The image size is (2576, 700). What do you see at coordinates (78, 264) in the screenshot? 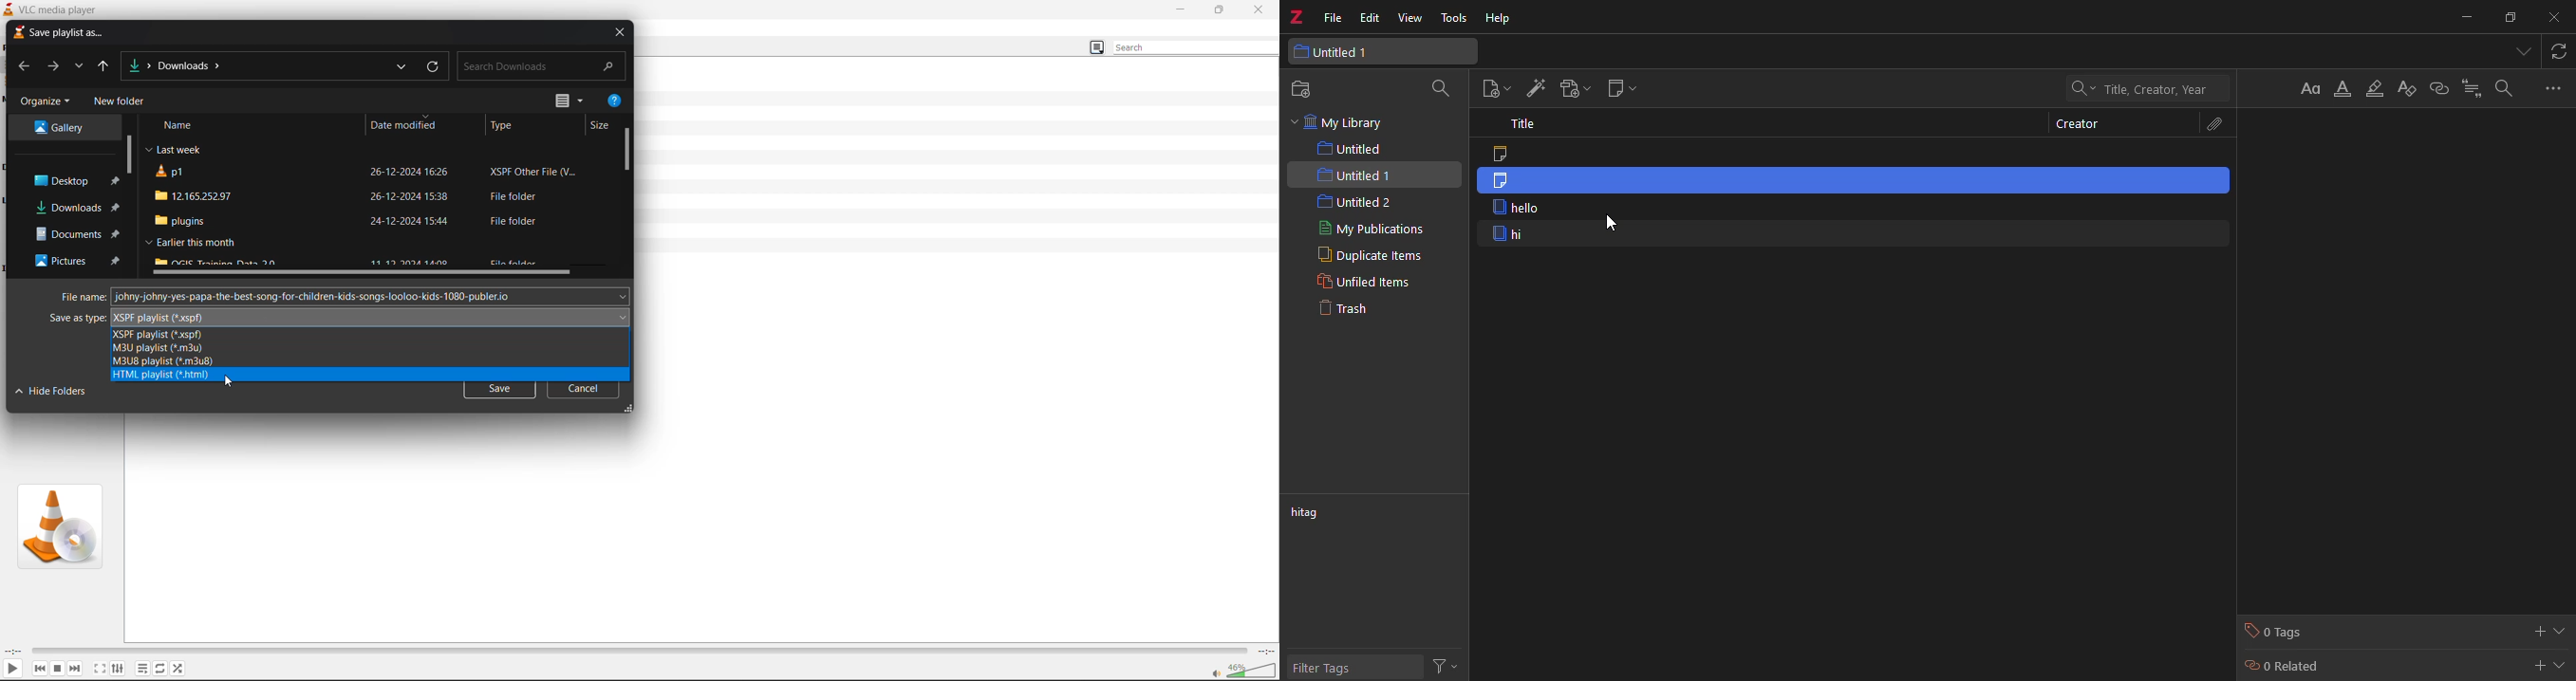
I see `pictures` at bounding box center [78, 264].